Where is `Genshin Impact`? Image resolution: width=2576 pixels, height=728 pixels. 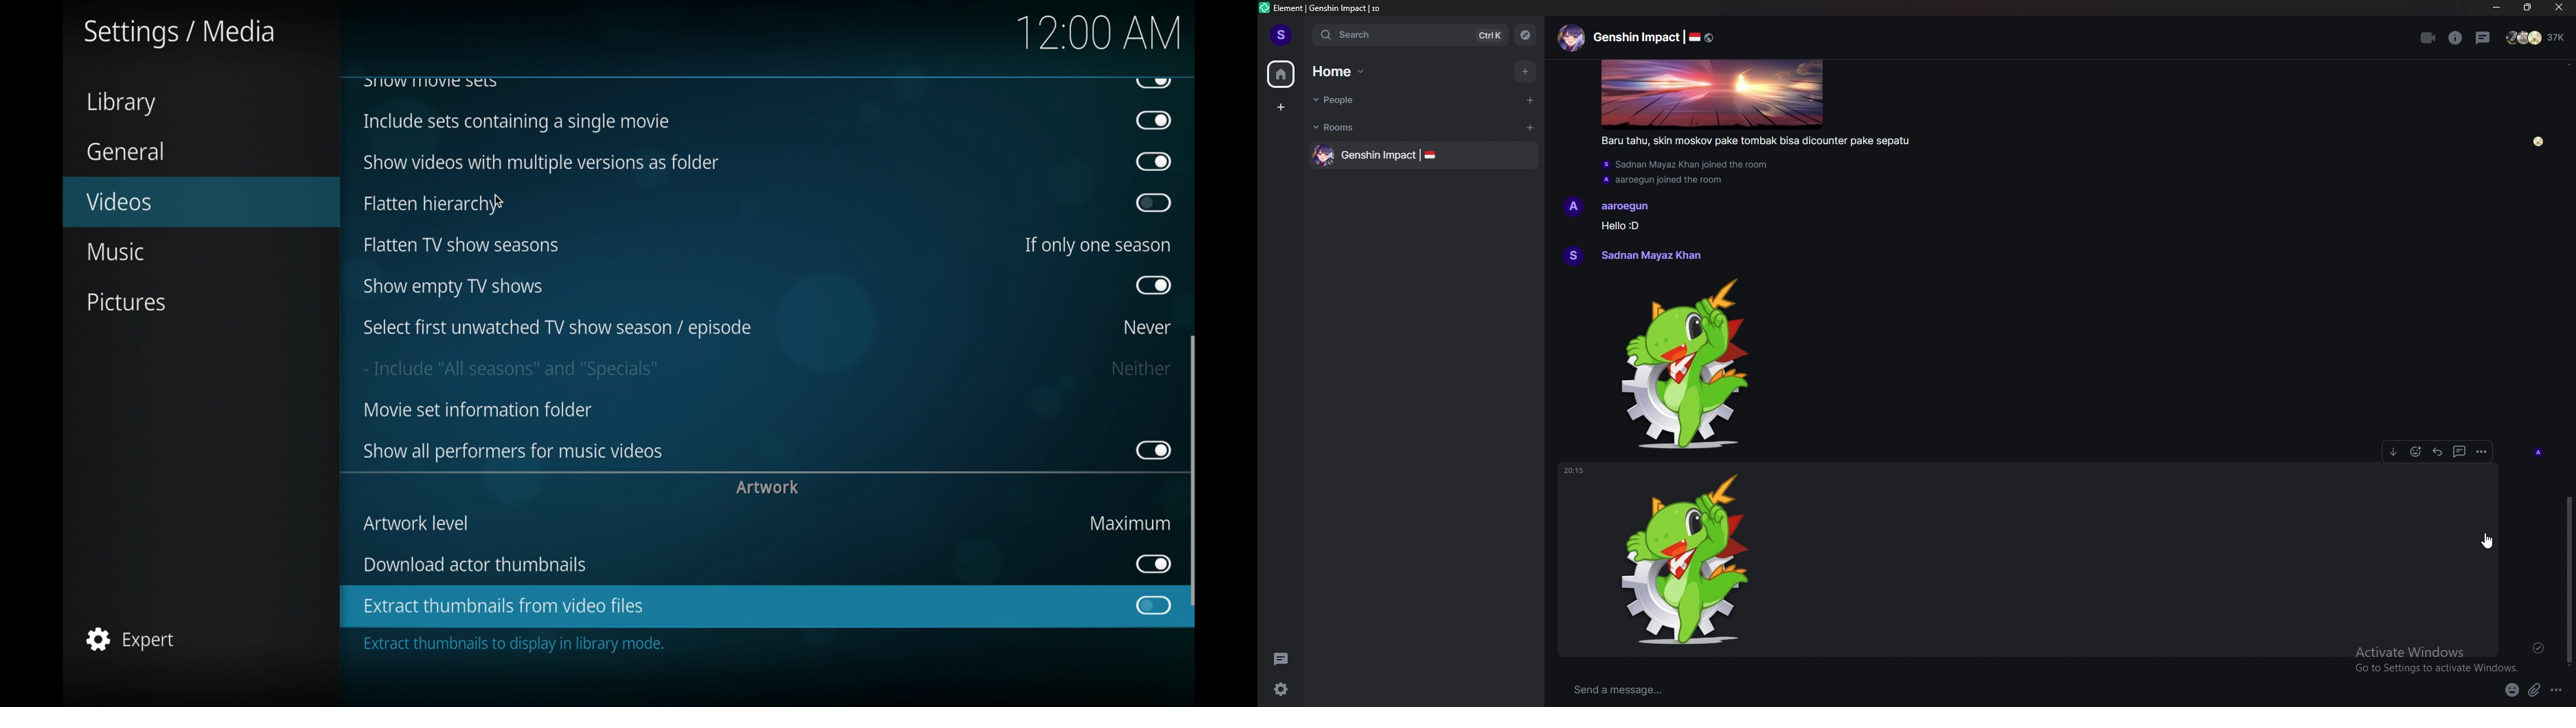
Genshin Impact is located at coordinates (1379, 156).